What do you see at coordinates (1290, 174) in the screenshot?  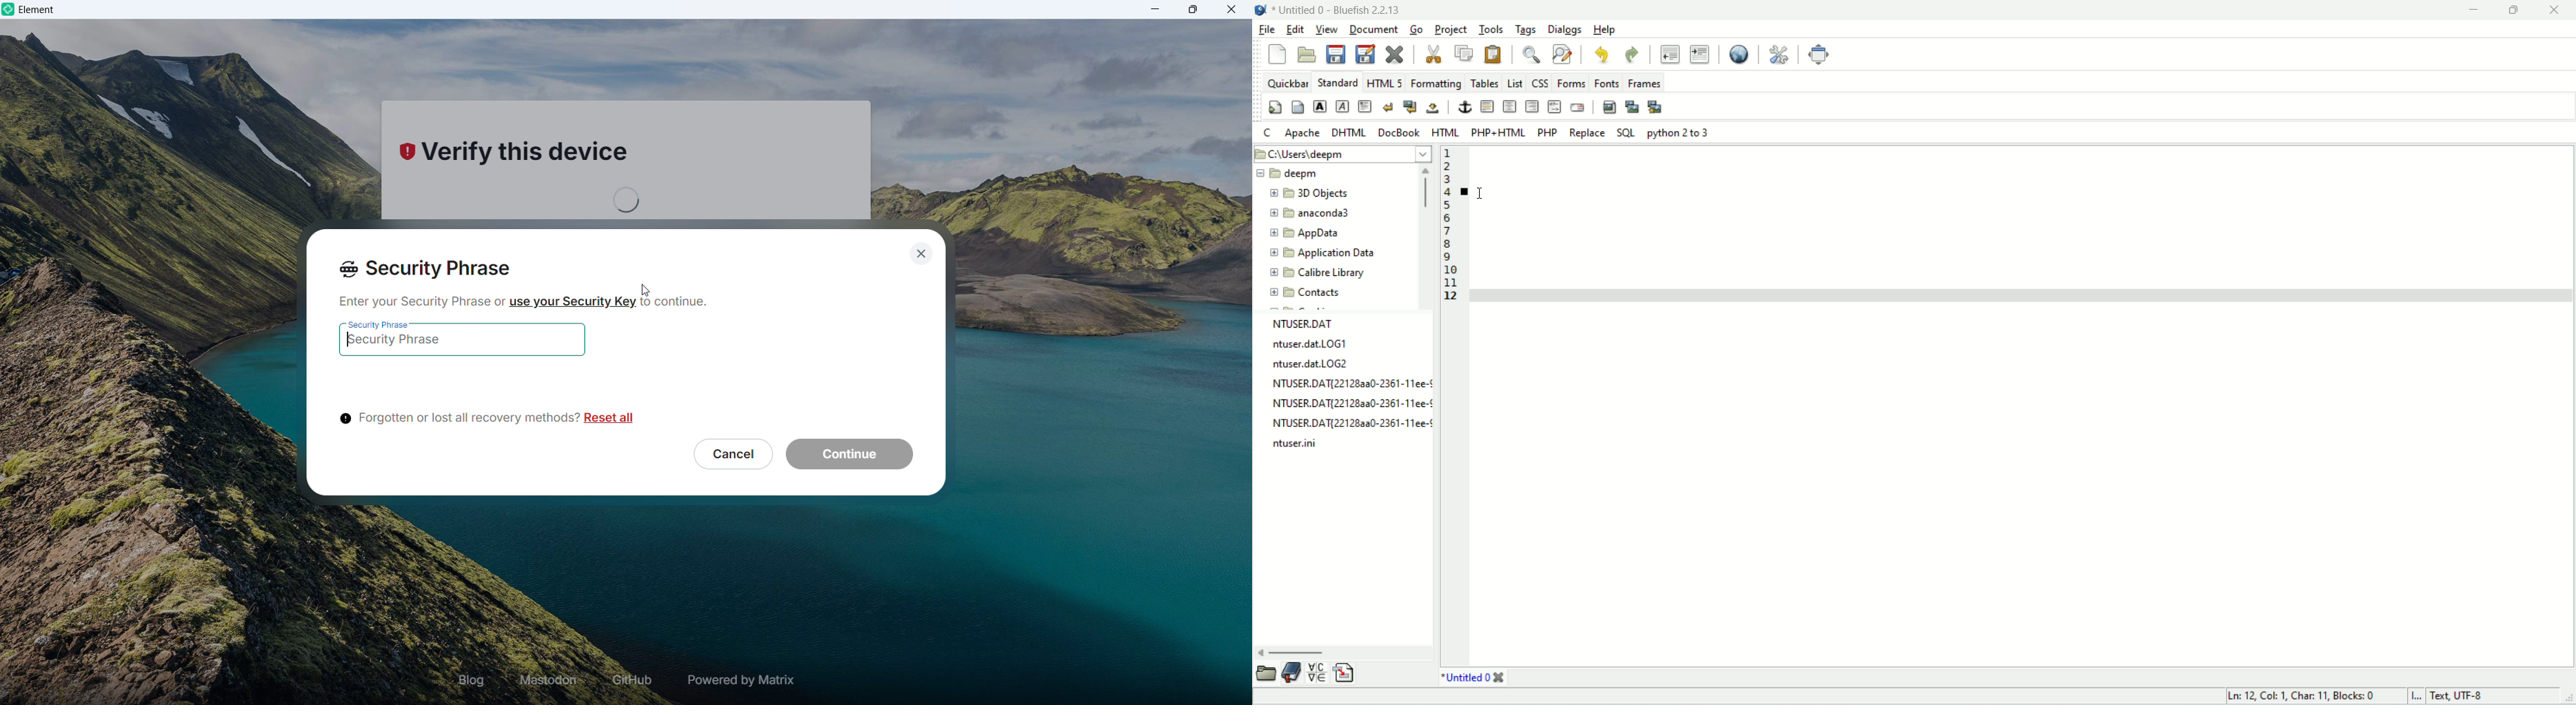 I see `deepm` at bounding box center [1290, 174].